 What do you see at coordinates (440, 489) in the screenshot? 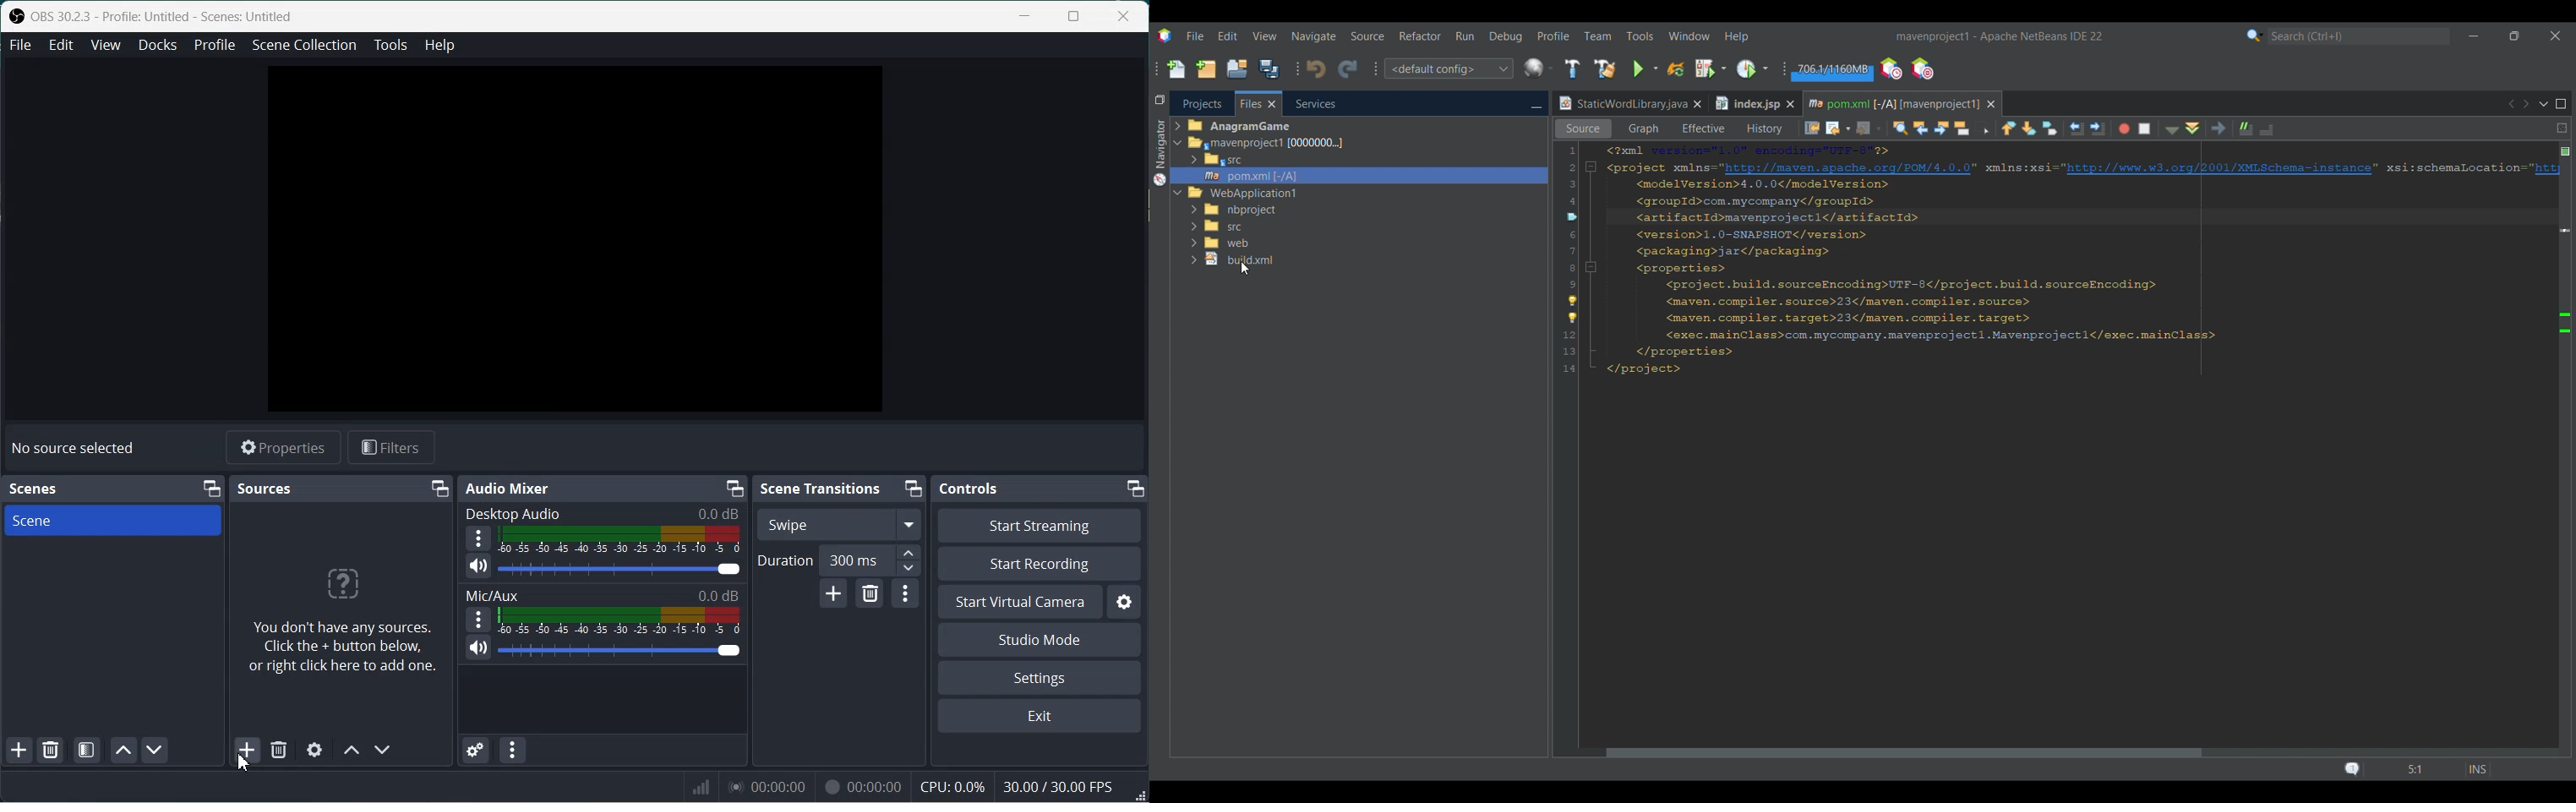
I see `Minimize` at bounding box center [440, 489].